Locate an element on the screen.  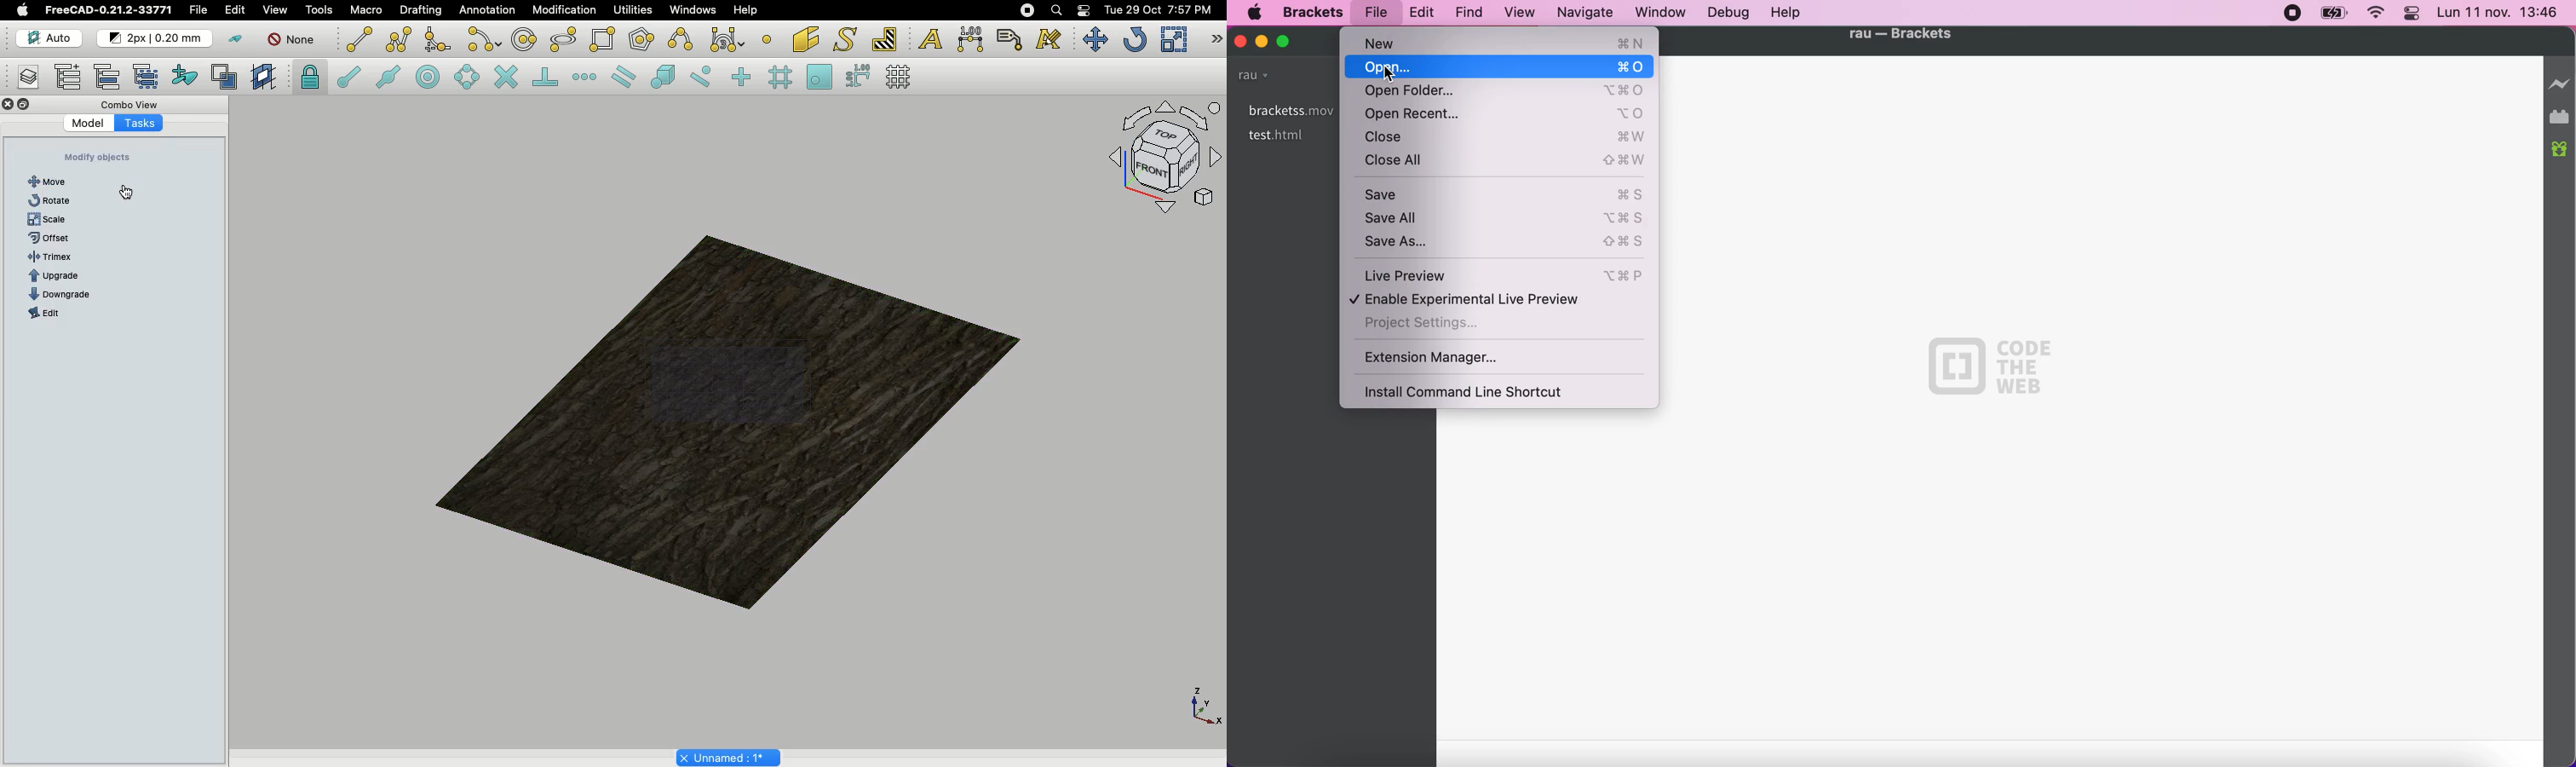
Scale is located at coordinates (47, 220).